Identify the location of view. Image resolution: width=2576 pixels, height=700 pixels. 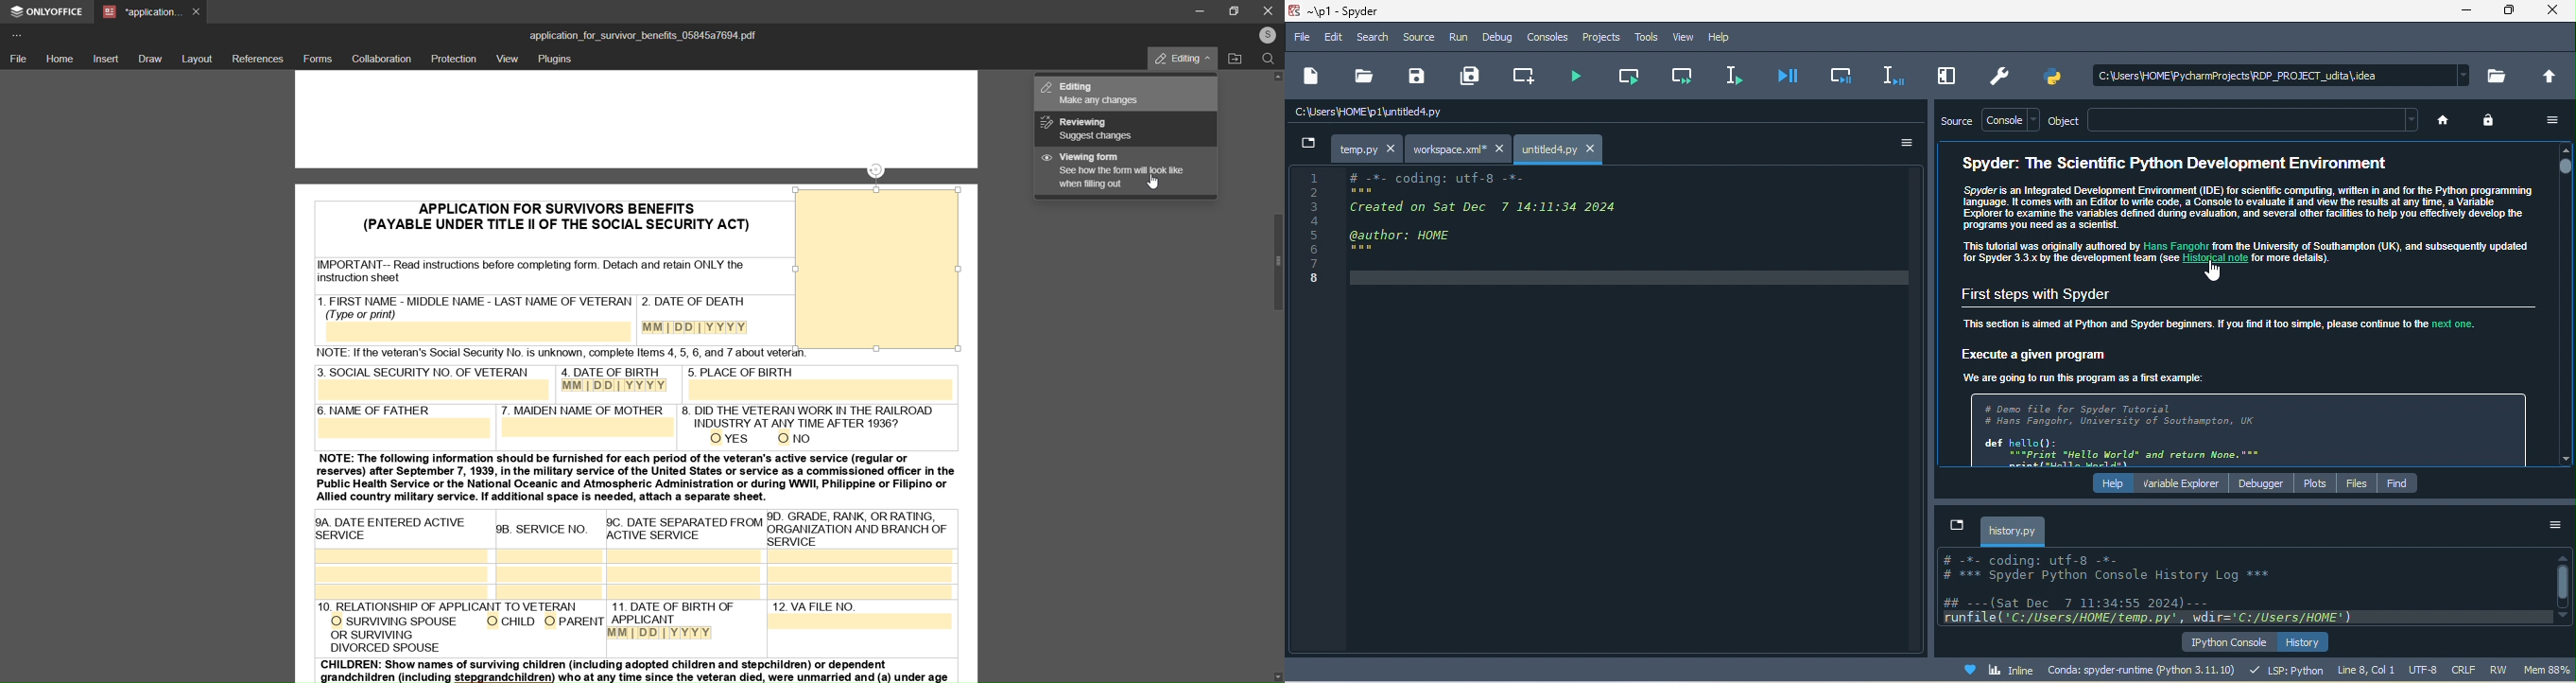
(1687, 38).